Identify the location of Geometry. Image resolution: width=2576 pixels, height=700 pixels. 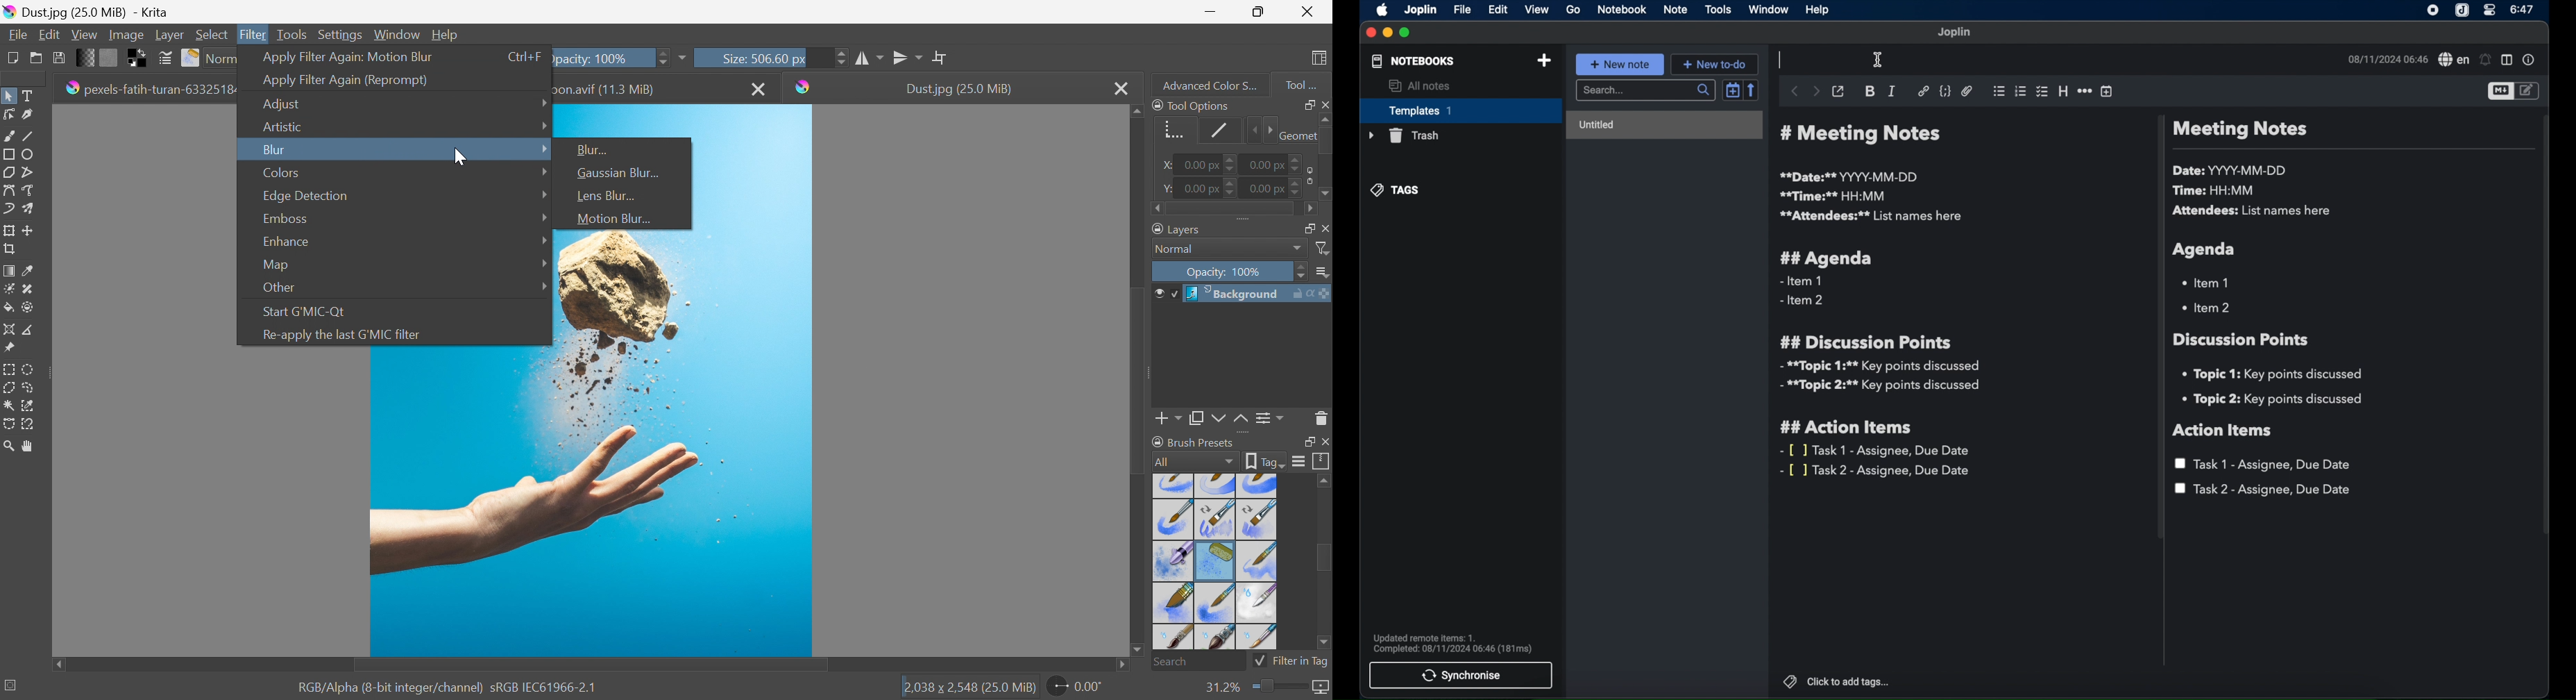
(1296, 134).